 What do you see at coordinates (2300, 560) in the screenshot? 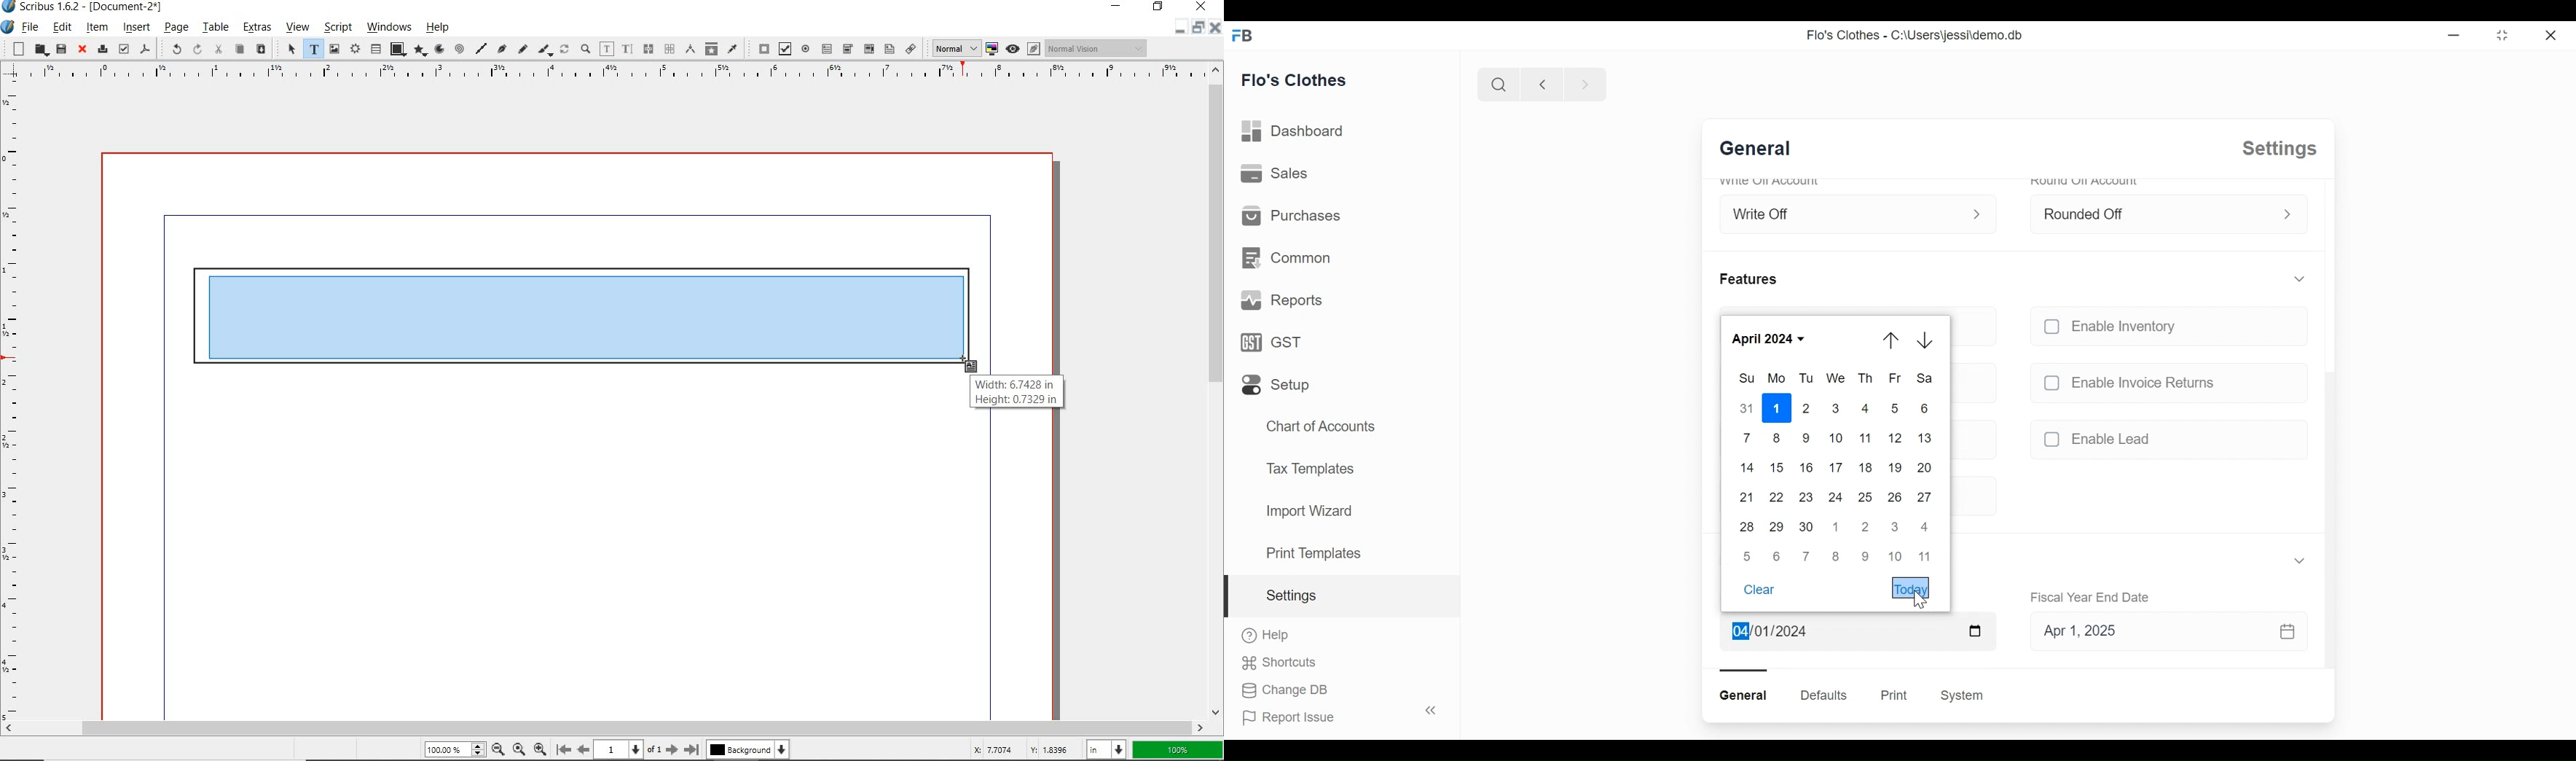
I see `Expand` at bounding box center [2300, 560].